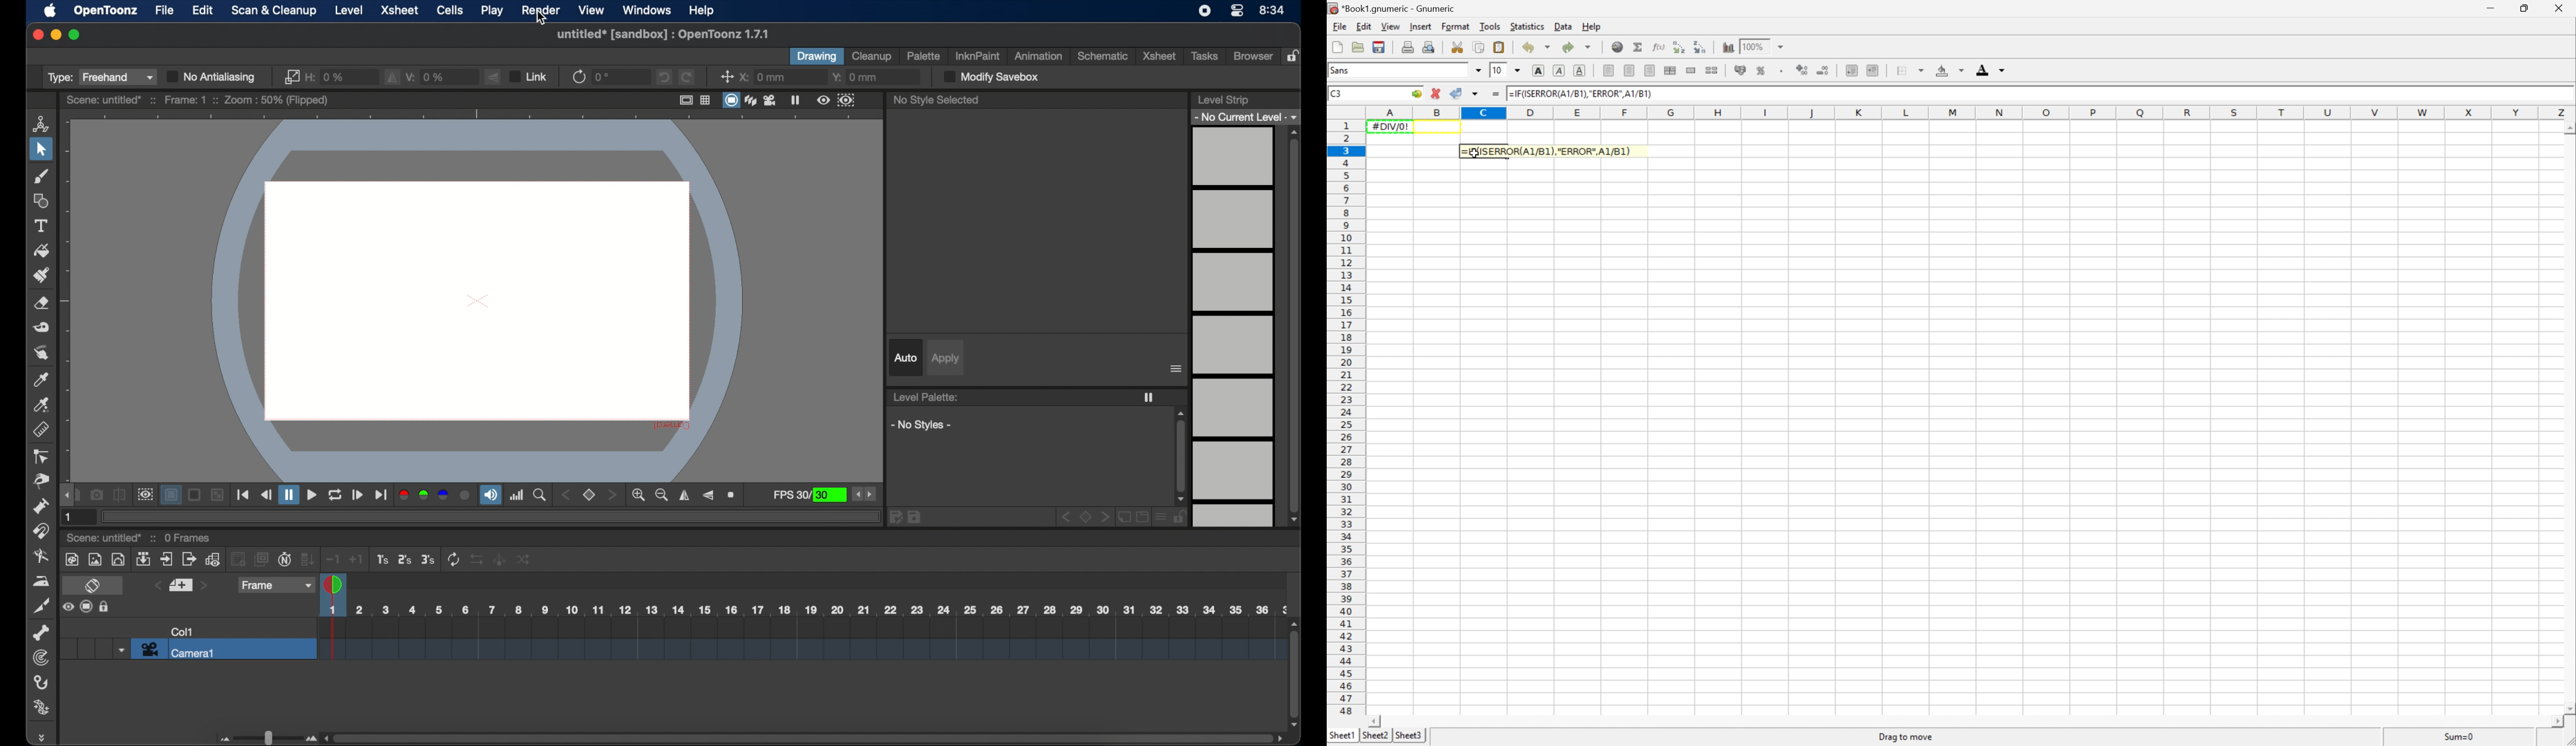  I want to click on Insert a hyperlink, so click(1617, 47).